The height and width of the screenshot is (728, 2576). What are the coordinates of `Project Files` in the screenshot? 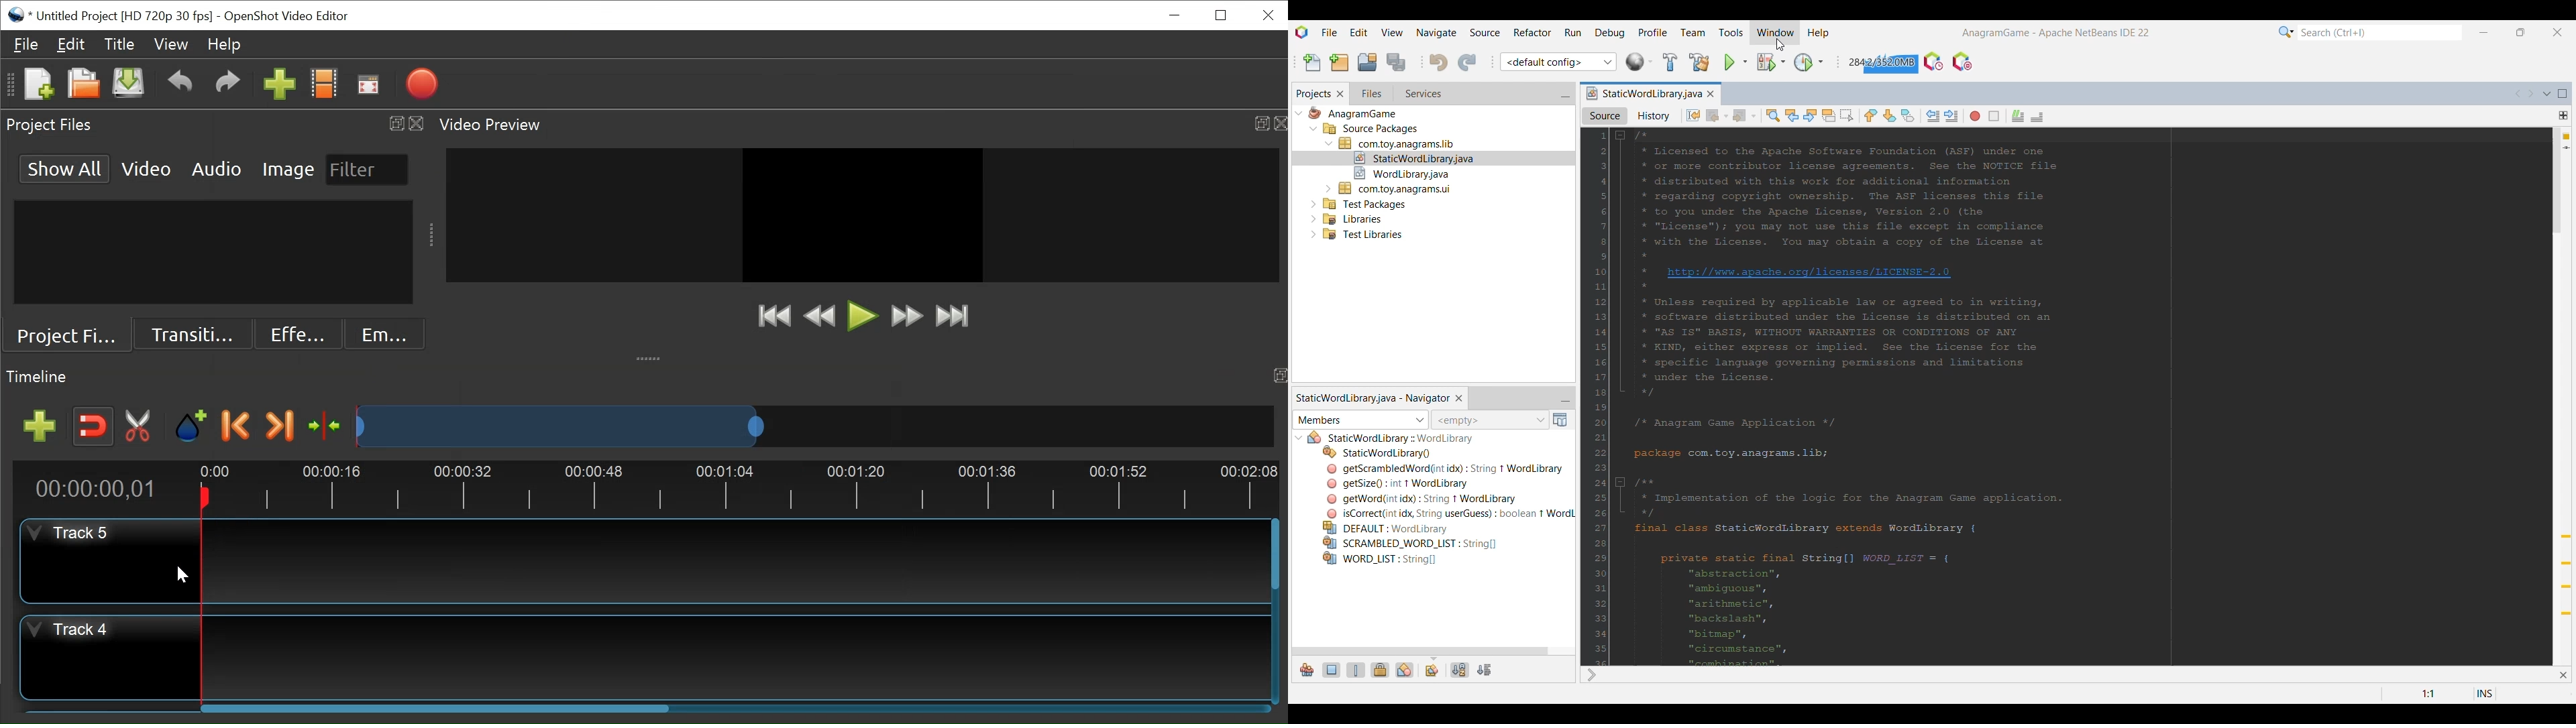 It's located at (66, 337).